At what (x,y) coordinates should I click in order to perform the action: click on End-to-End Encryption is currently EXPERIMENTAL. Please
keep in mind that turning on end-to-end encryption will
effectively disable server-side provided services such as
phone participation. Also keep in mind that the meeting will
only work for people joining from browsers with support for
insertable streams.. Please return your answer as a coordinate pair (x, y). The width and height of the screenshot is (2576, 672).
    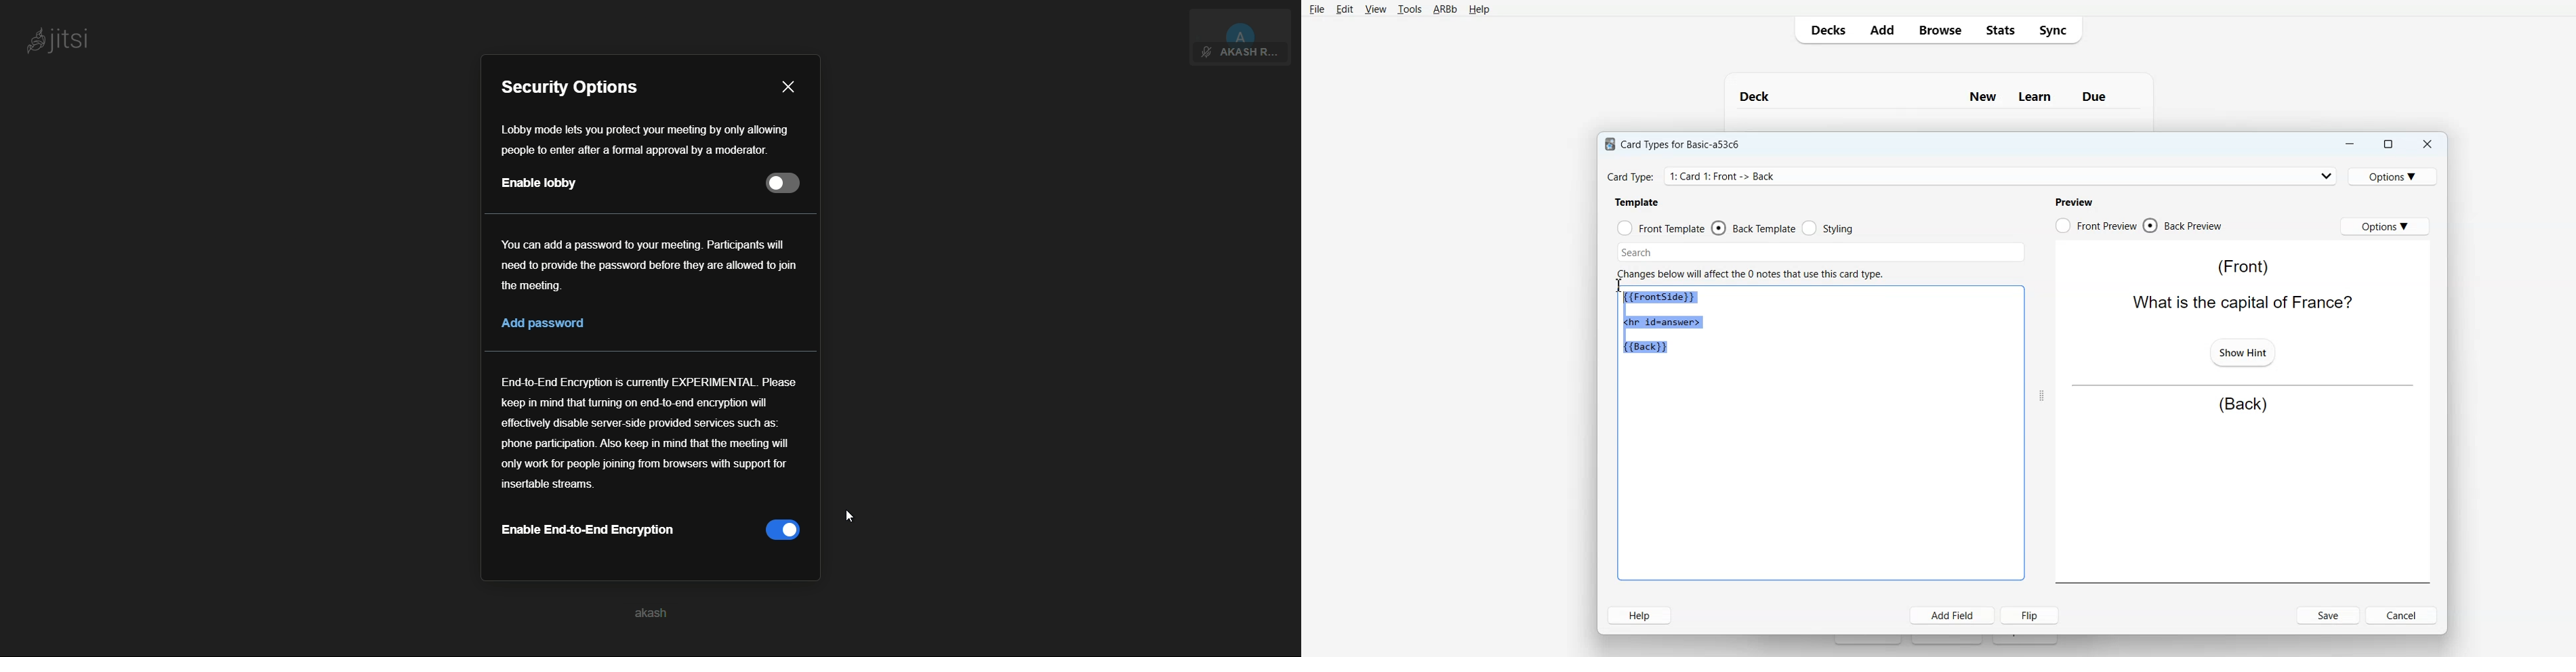
    Looking at the image, I should click on (650, 436).